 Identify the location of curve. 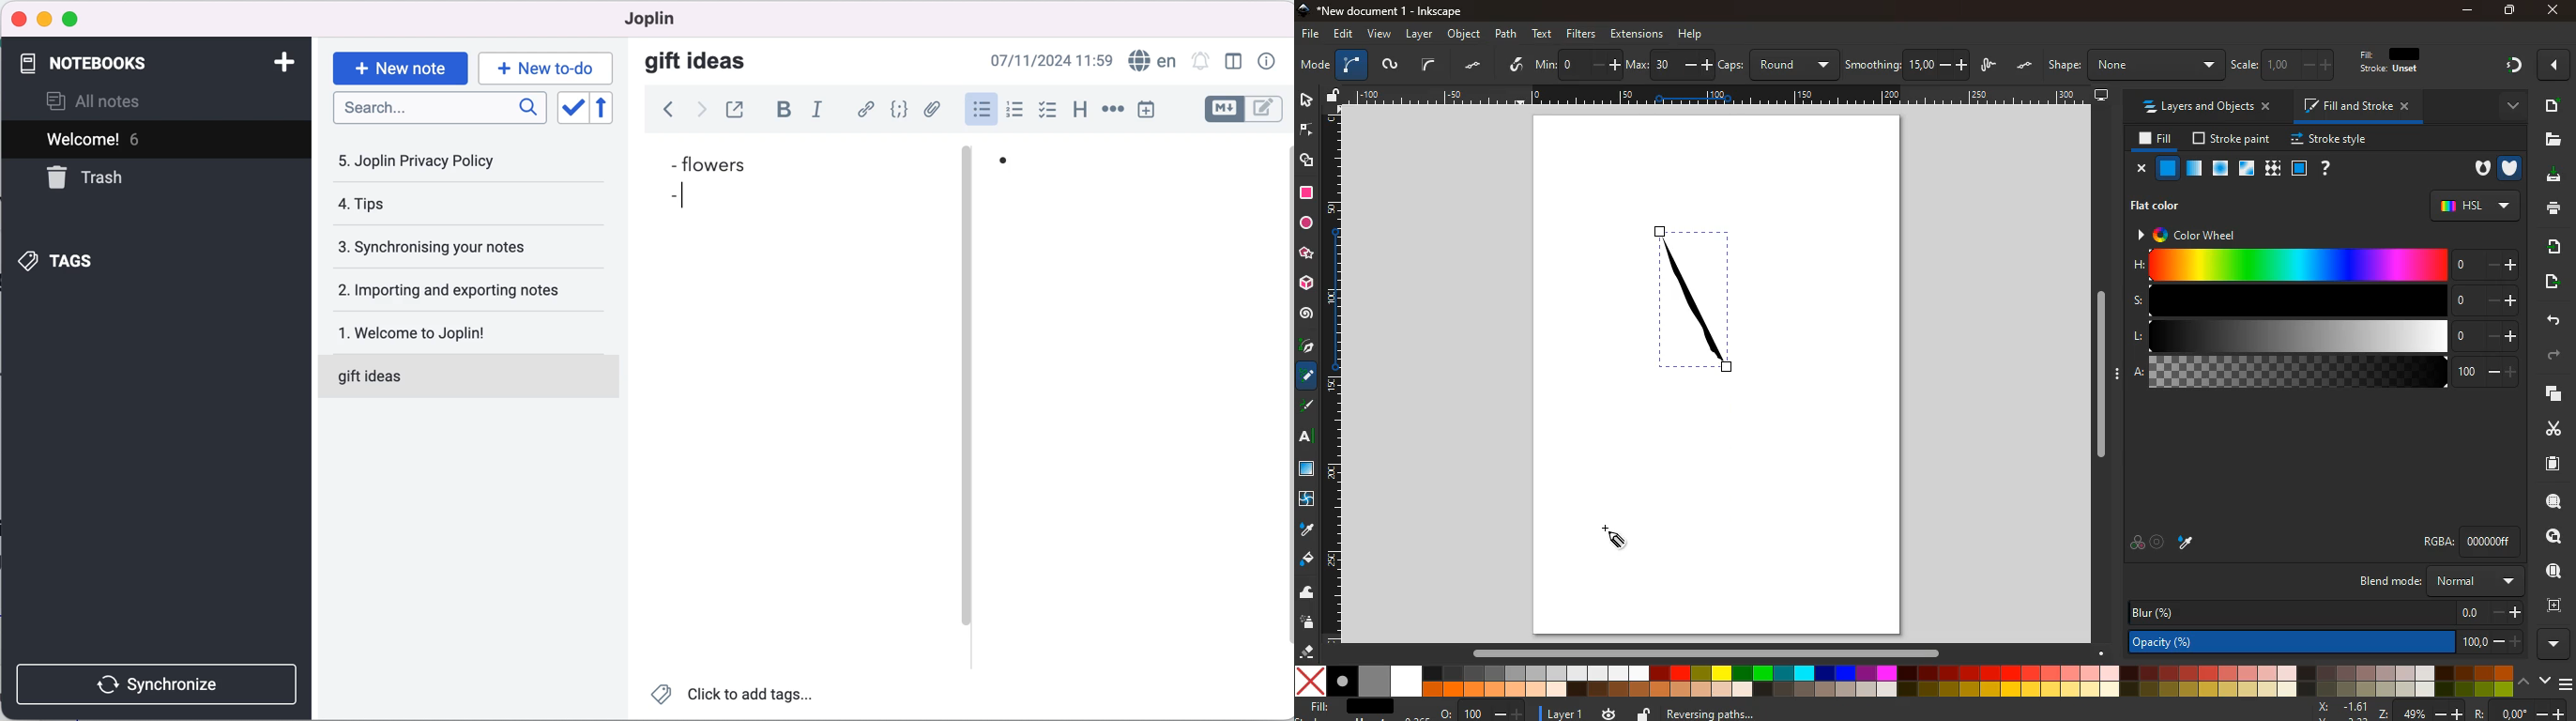
(1351, 66).